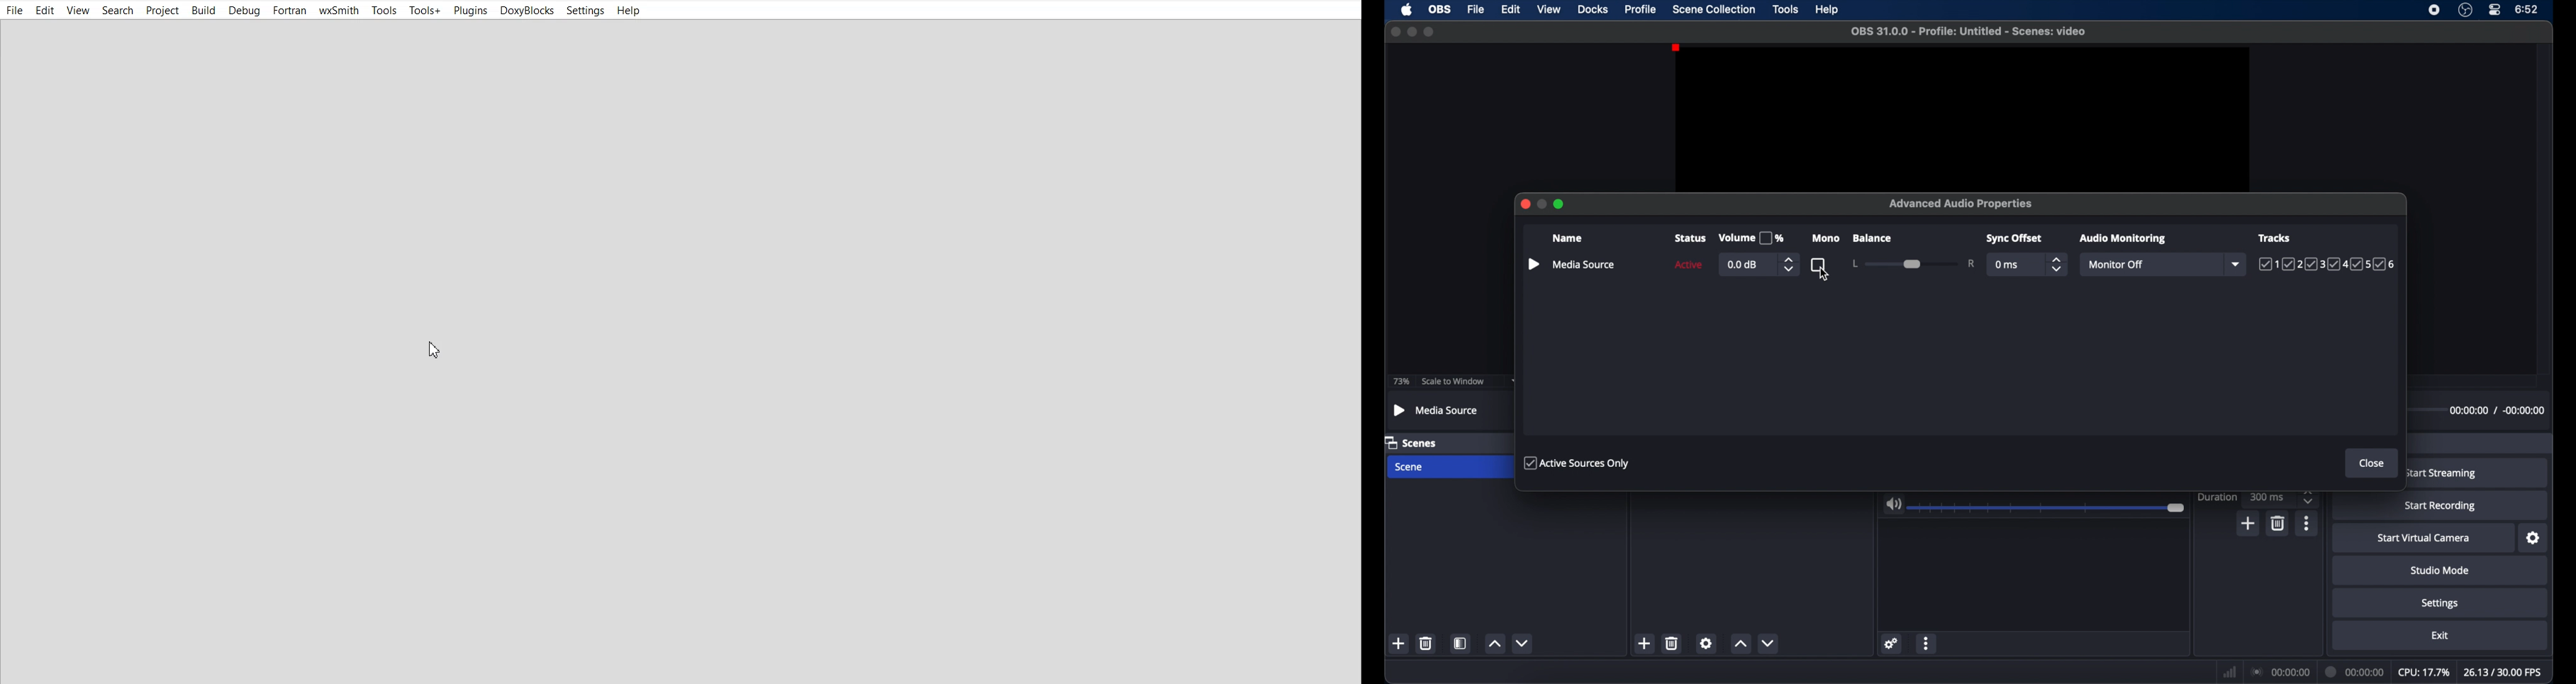 The height and width of the screenshot is (700, 2576). Describe the element at coordinates (1429, 32) in the screenshot. I see `maximize` at that location.